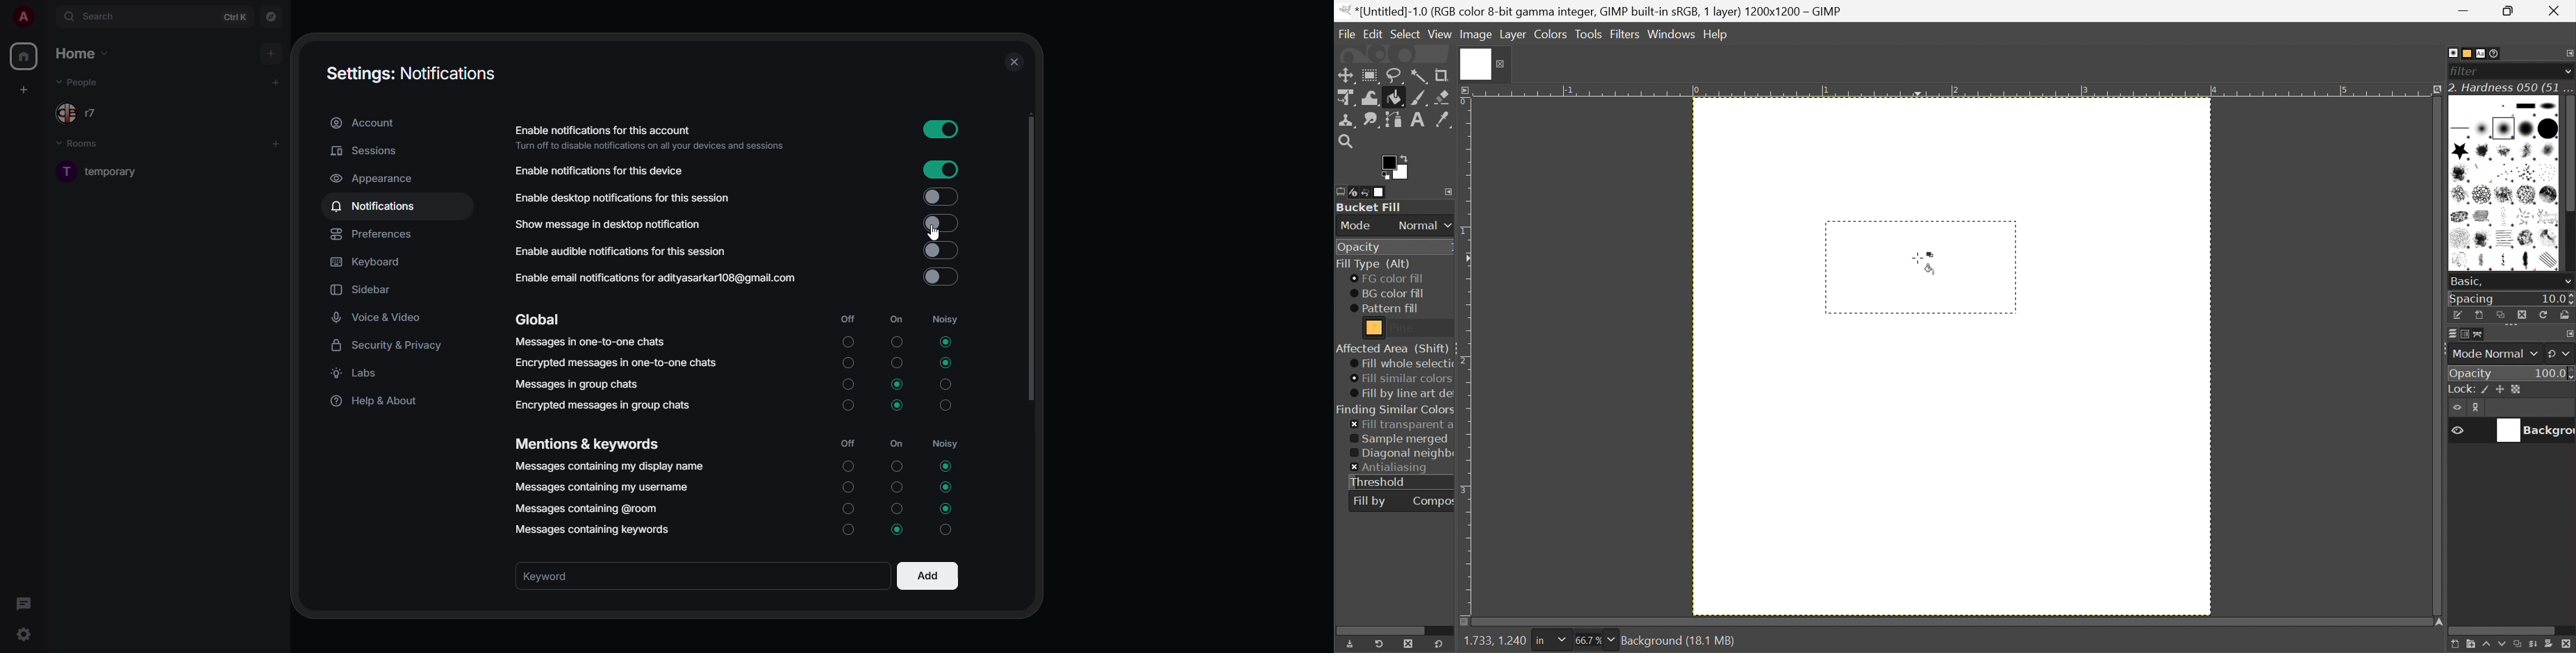 This screenshot has height=672, width=2576. I want to click on Reset to default values, so click(1439, 643).